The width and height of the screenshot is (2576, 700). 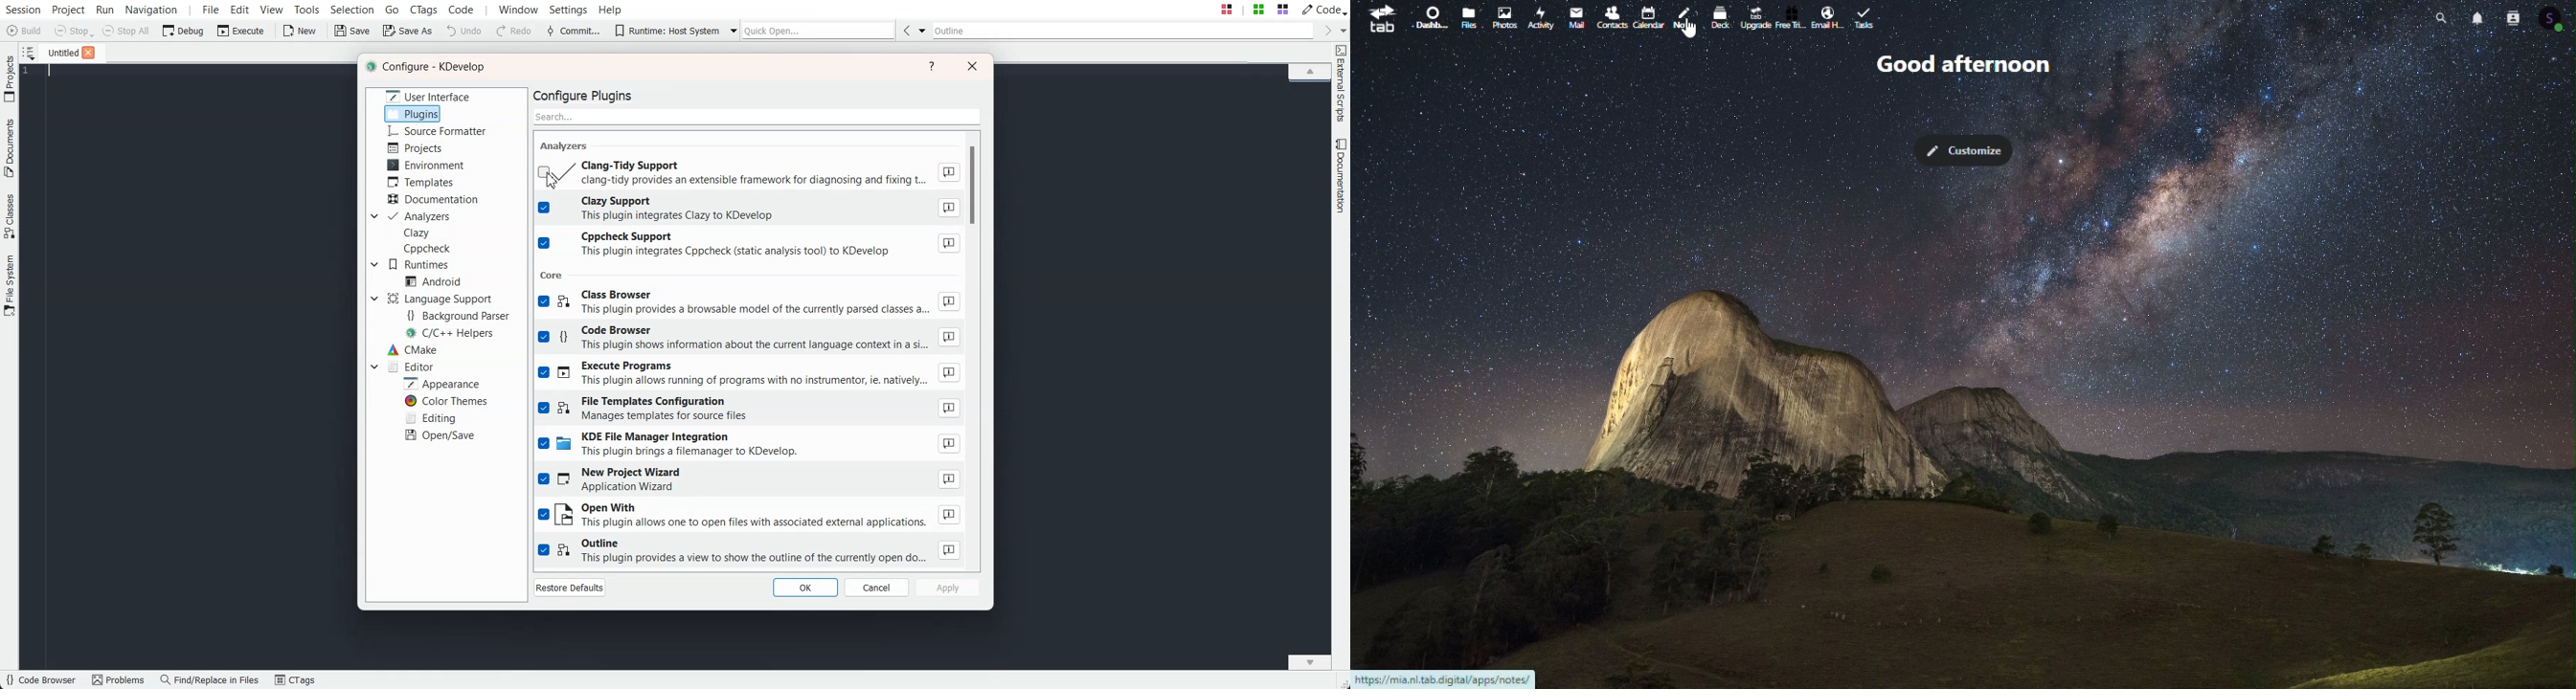 What do you see at coordinates (1540, 17) in the screenshot?
I see `Activity` at bounding box center [1540, 17].